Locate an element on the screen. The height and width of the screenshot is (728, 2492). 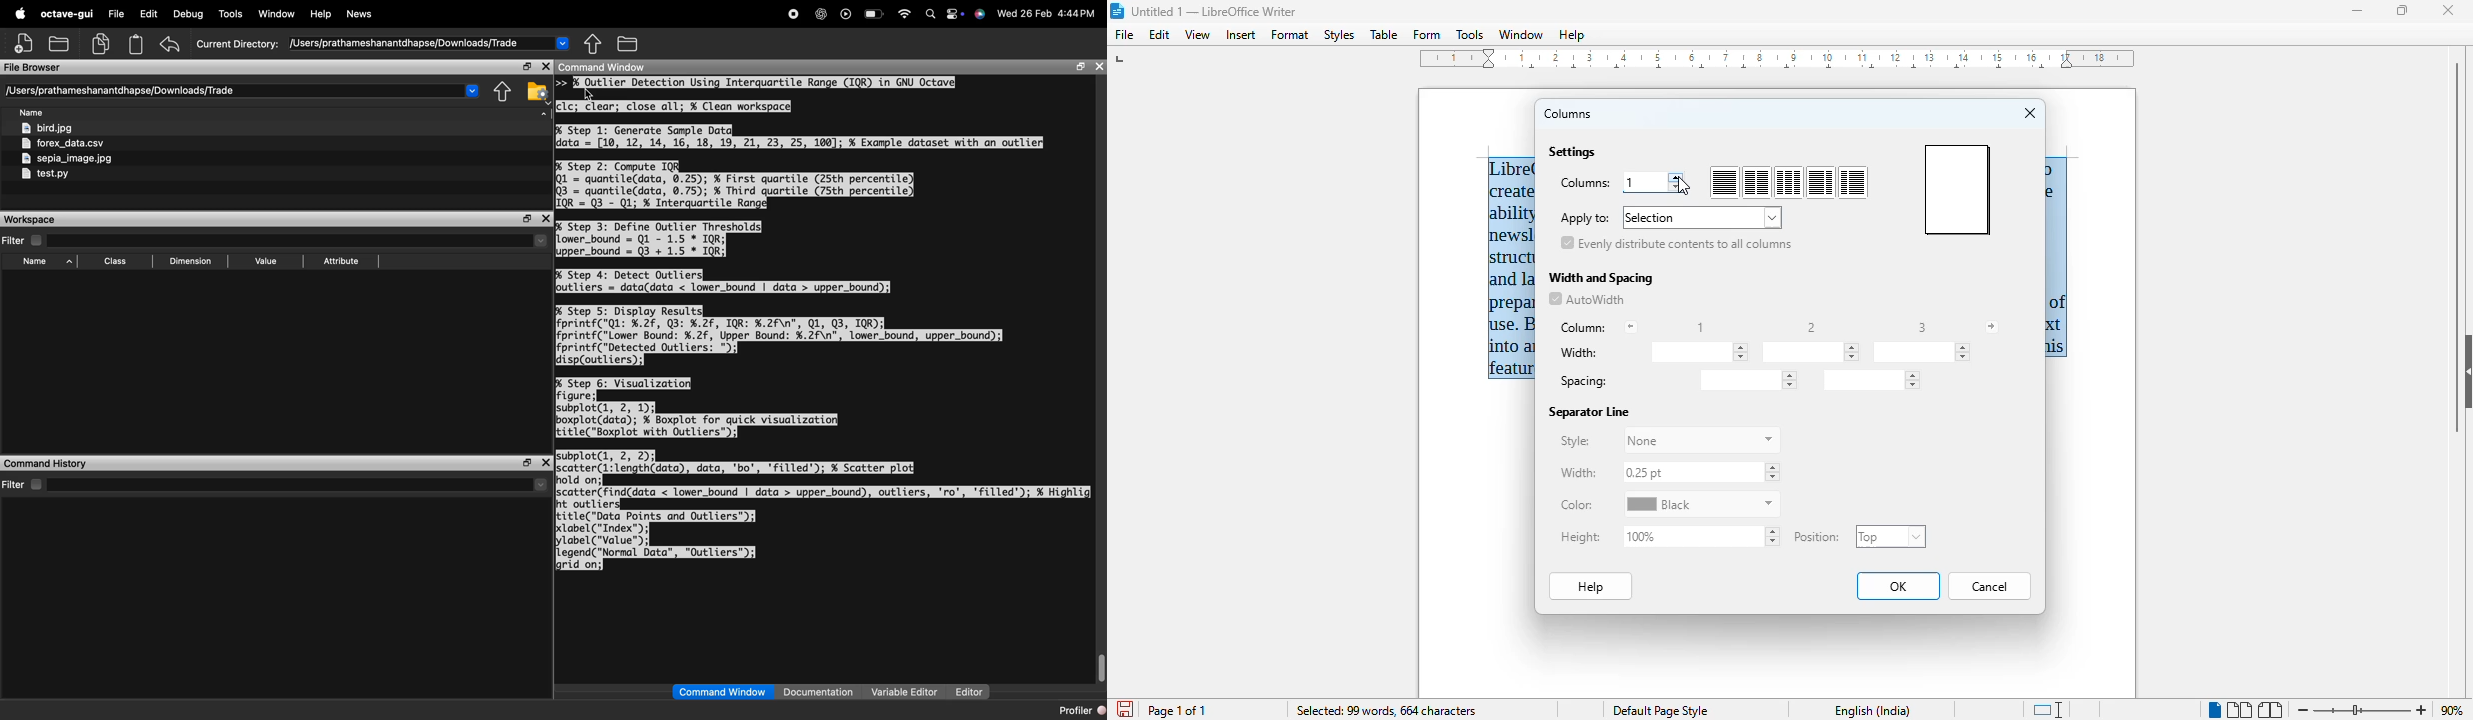
color:  is located at coordinates (1577, 505).